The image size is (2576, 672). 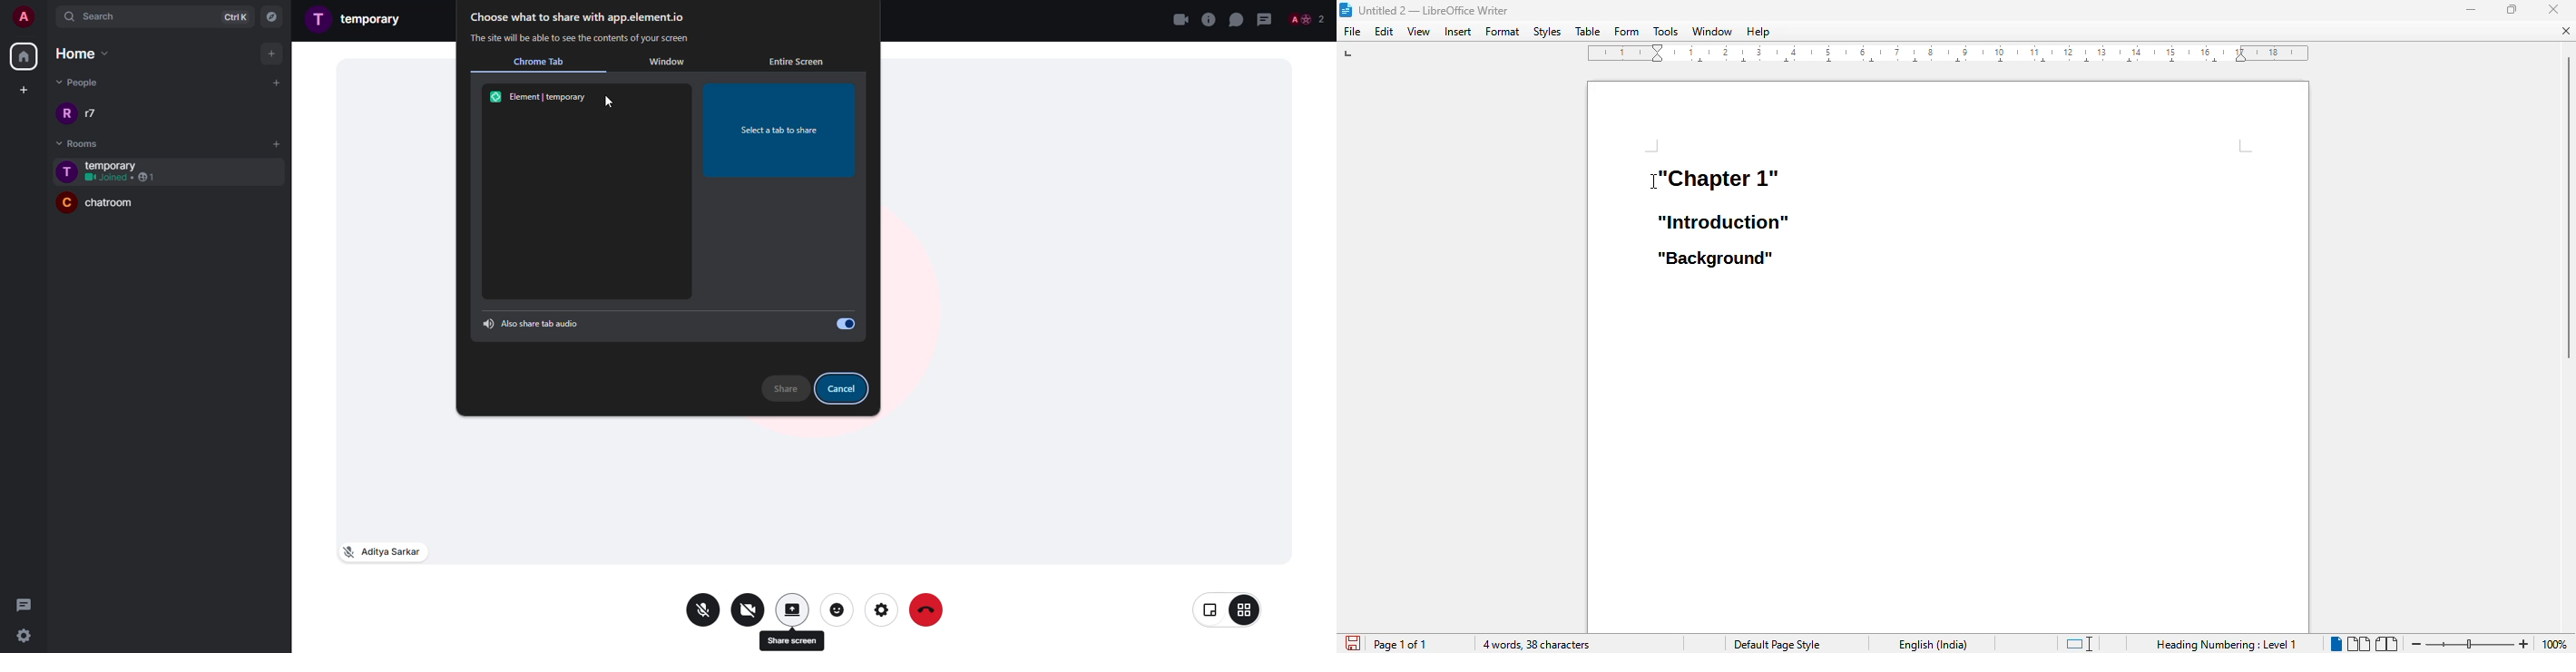 I want to click on page 1 of 1, so click(x=1401, y=644).